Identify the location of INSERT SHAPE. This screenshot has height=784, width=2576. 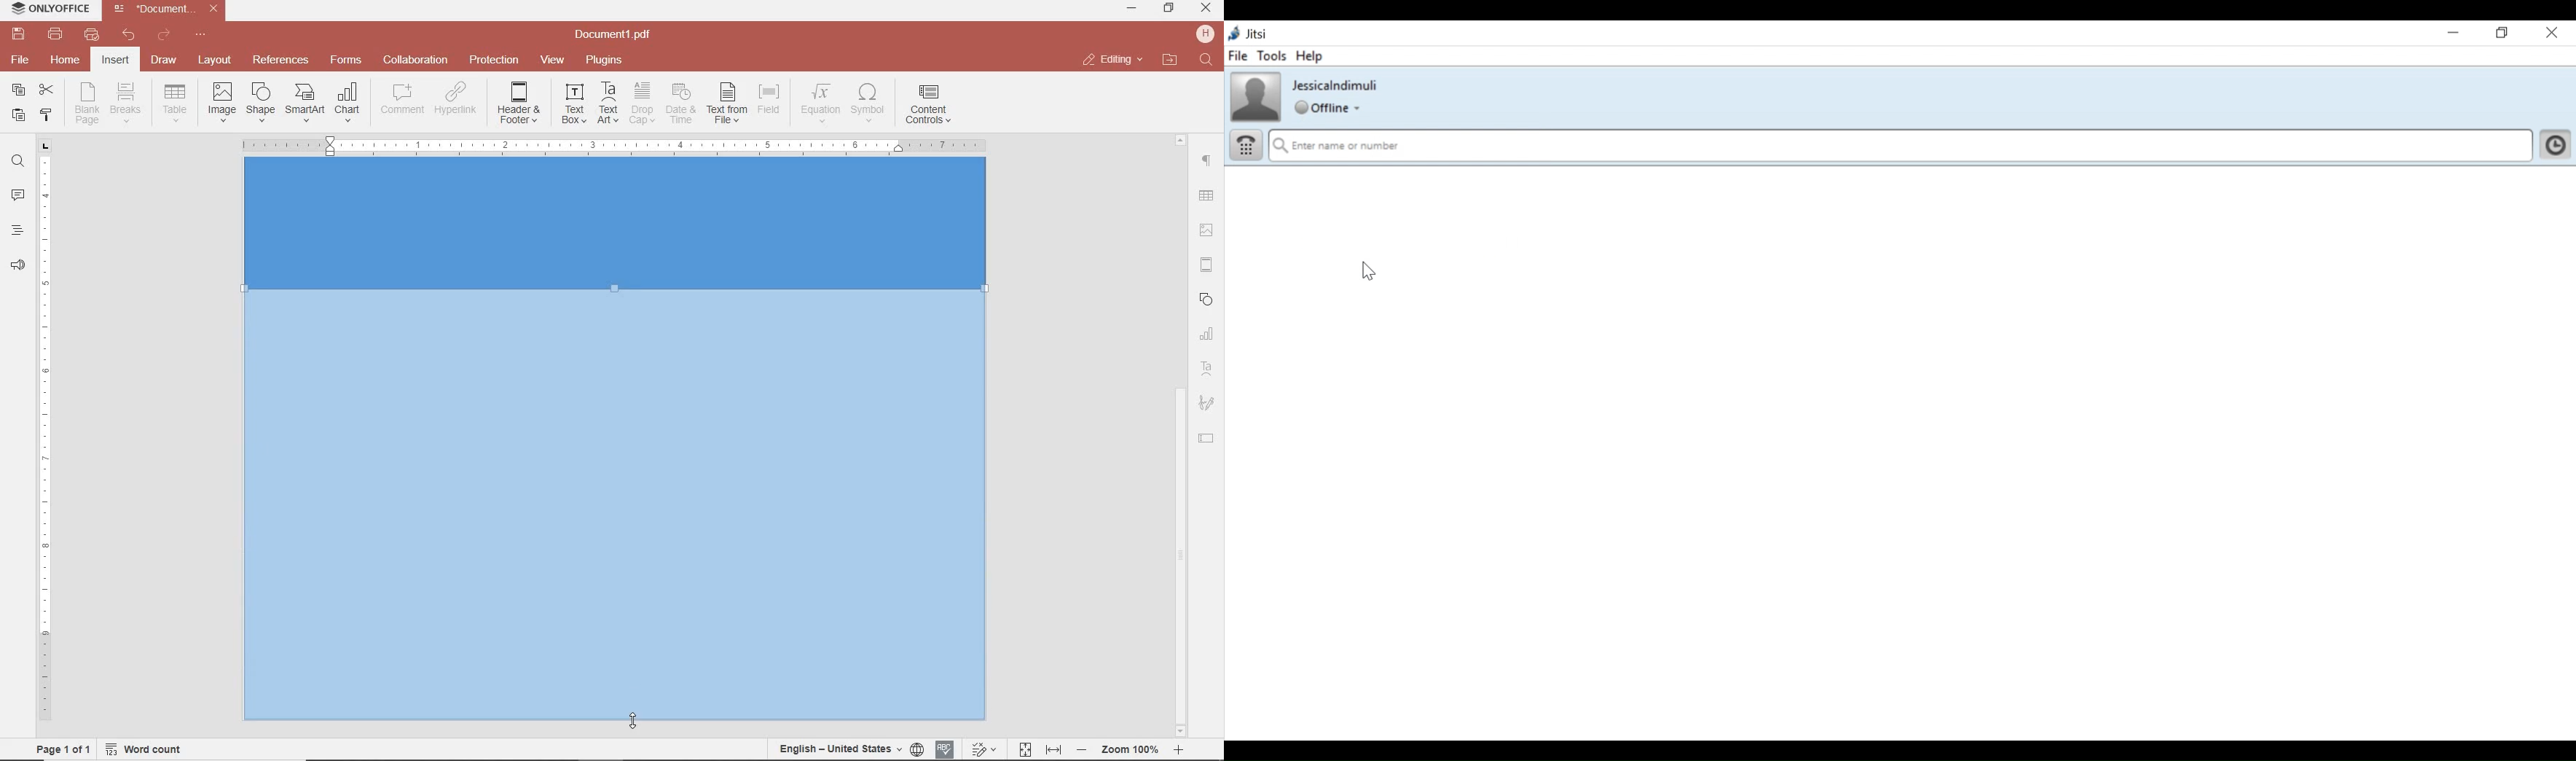
(259, 101).